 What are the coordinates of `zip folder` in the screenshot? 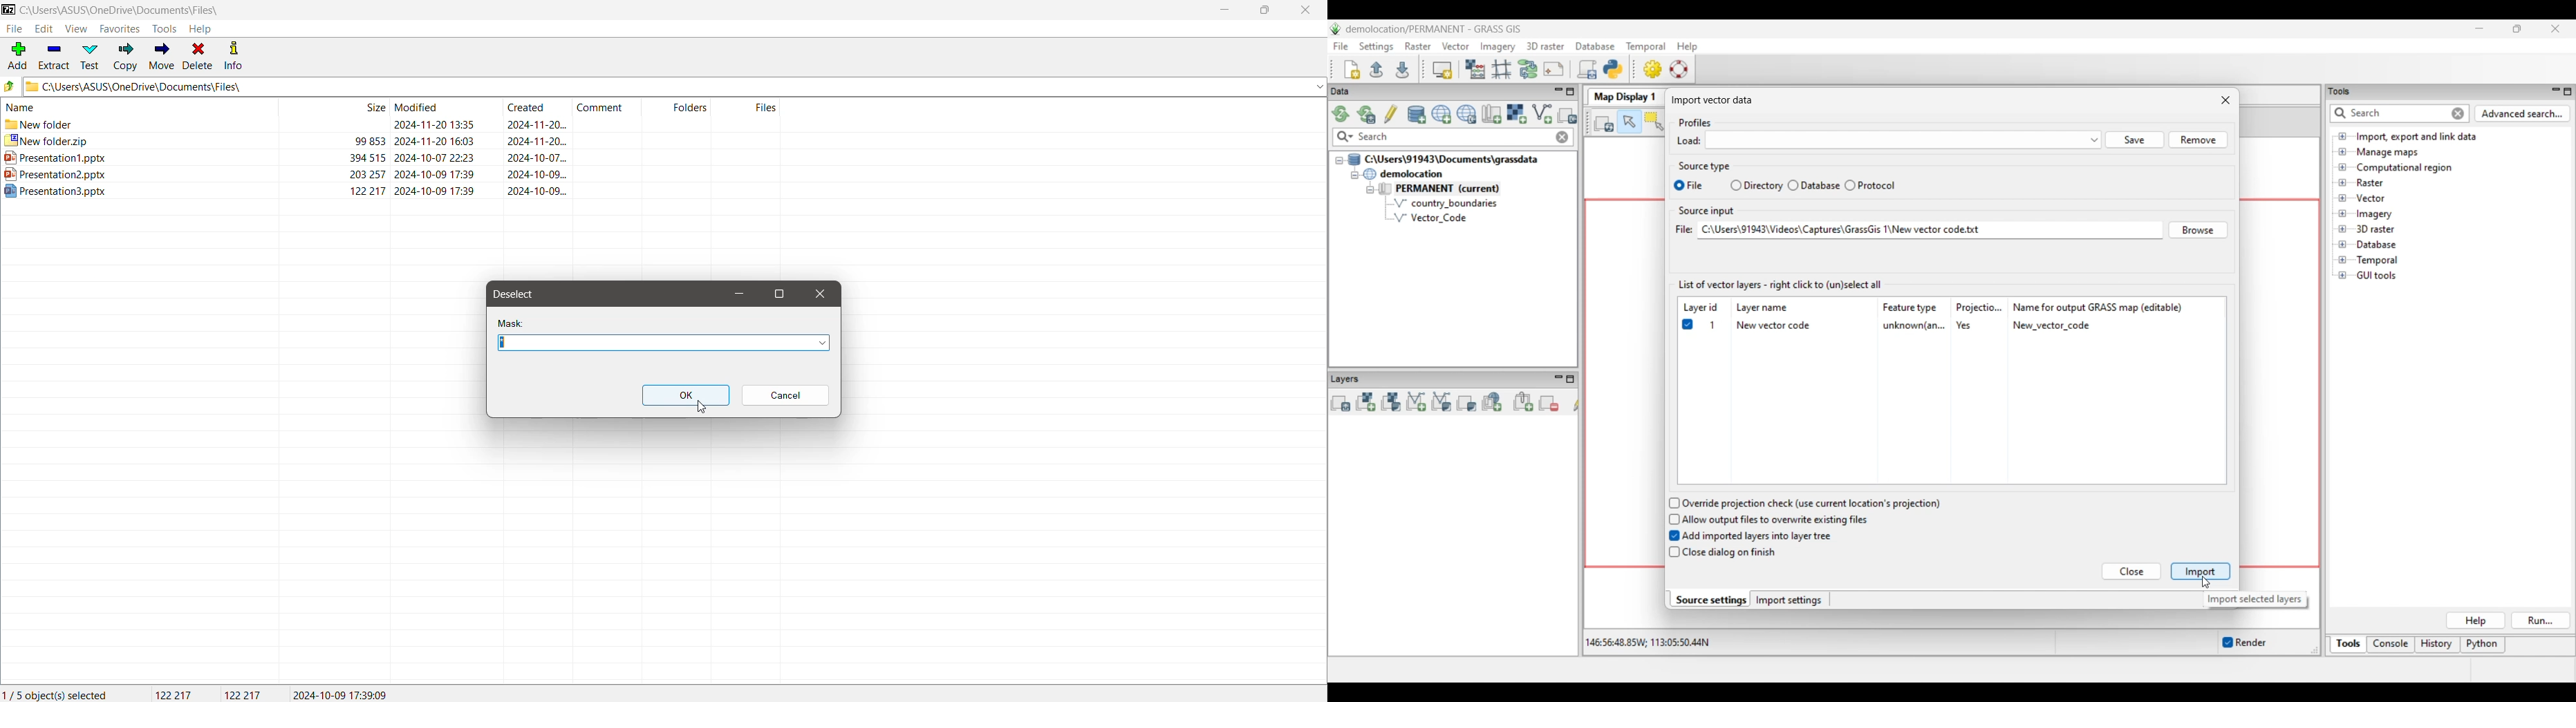 It's located at (391, 142).